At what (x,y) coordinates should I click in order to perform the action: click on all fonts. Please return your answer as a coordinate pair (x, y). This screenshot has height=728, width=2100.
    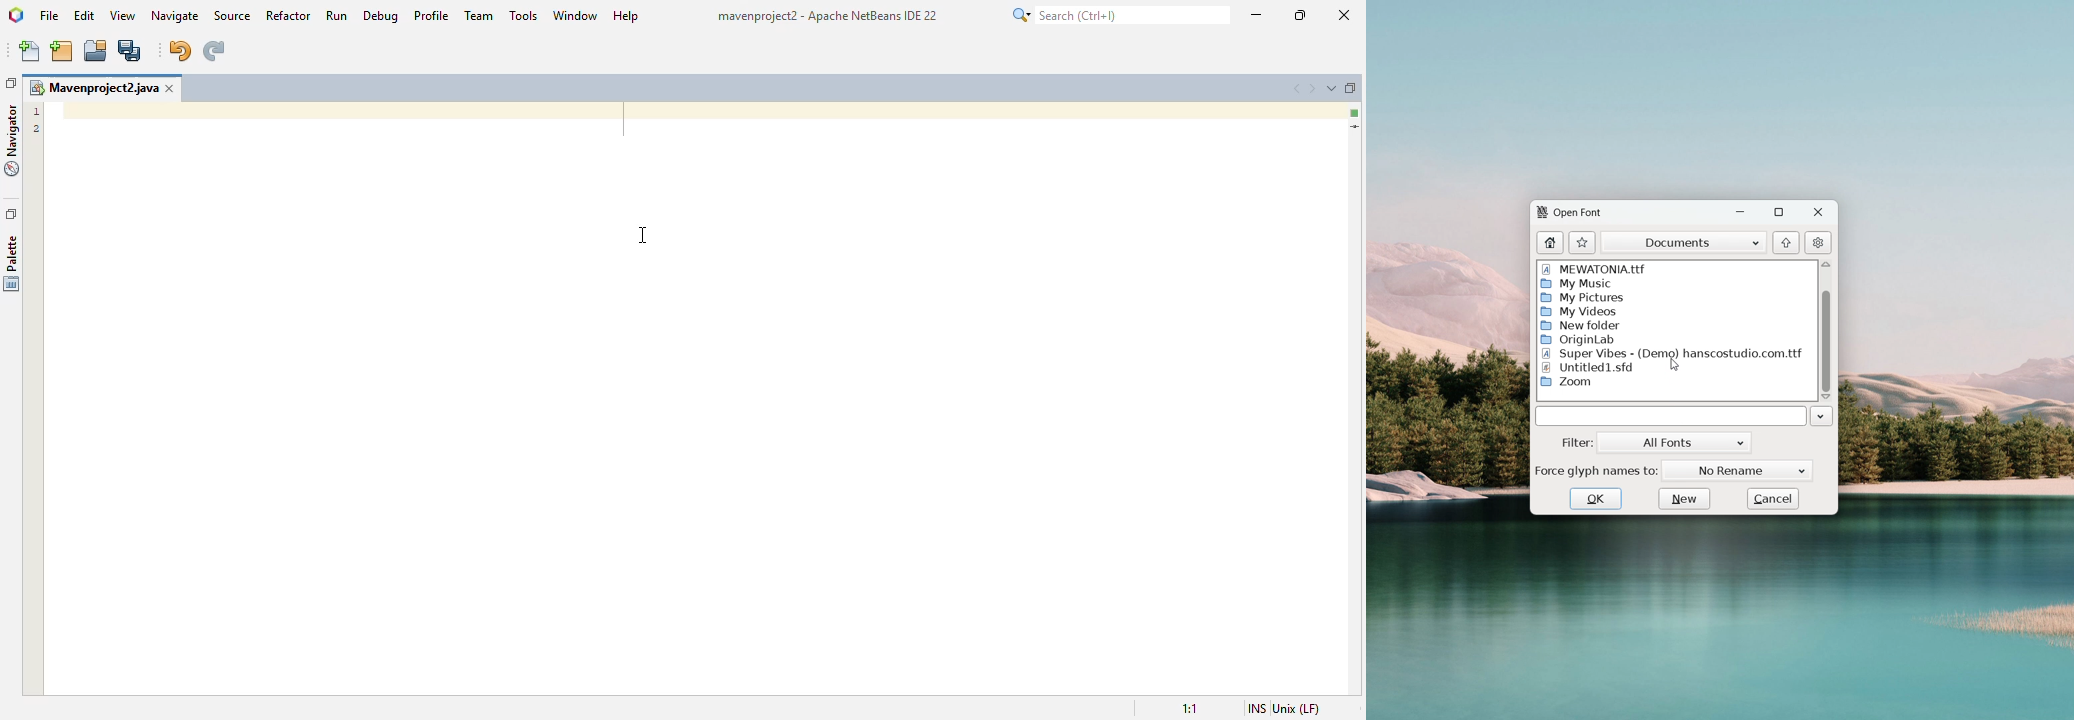
    Looking at the image, I should click on (1675, 442).